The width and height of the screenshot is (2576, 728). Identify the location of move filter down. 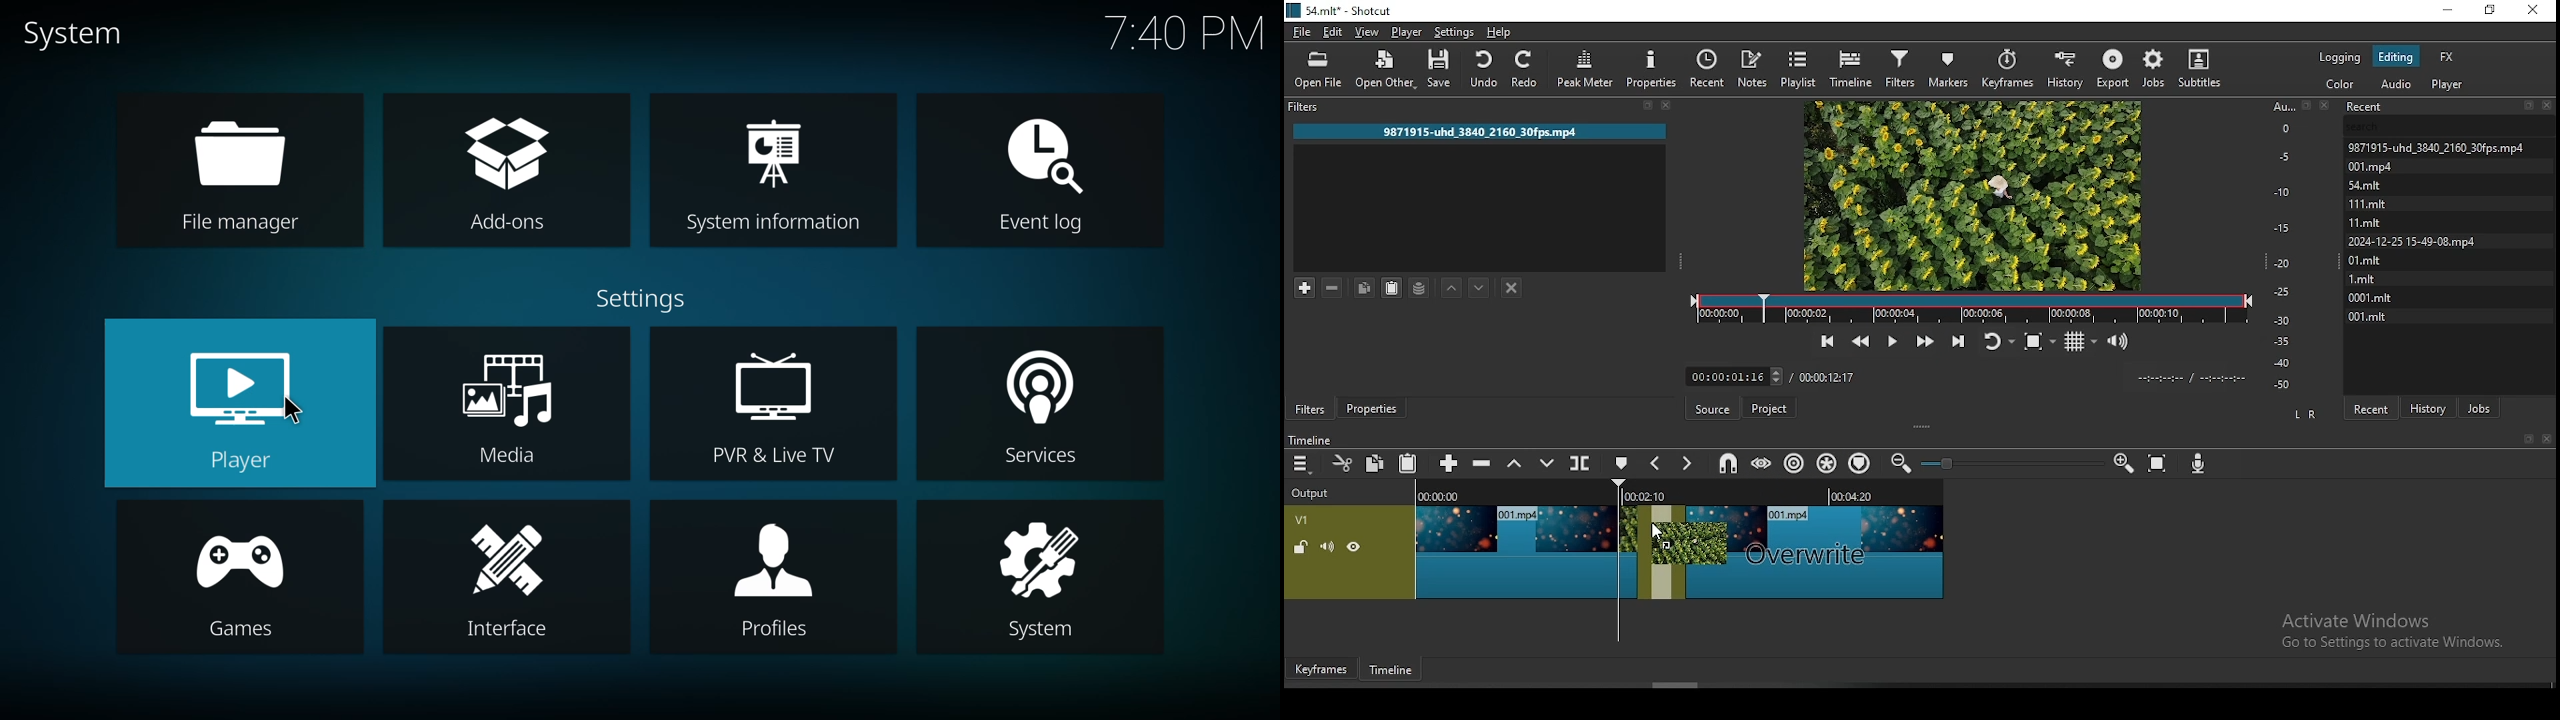
(1479, 286).